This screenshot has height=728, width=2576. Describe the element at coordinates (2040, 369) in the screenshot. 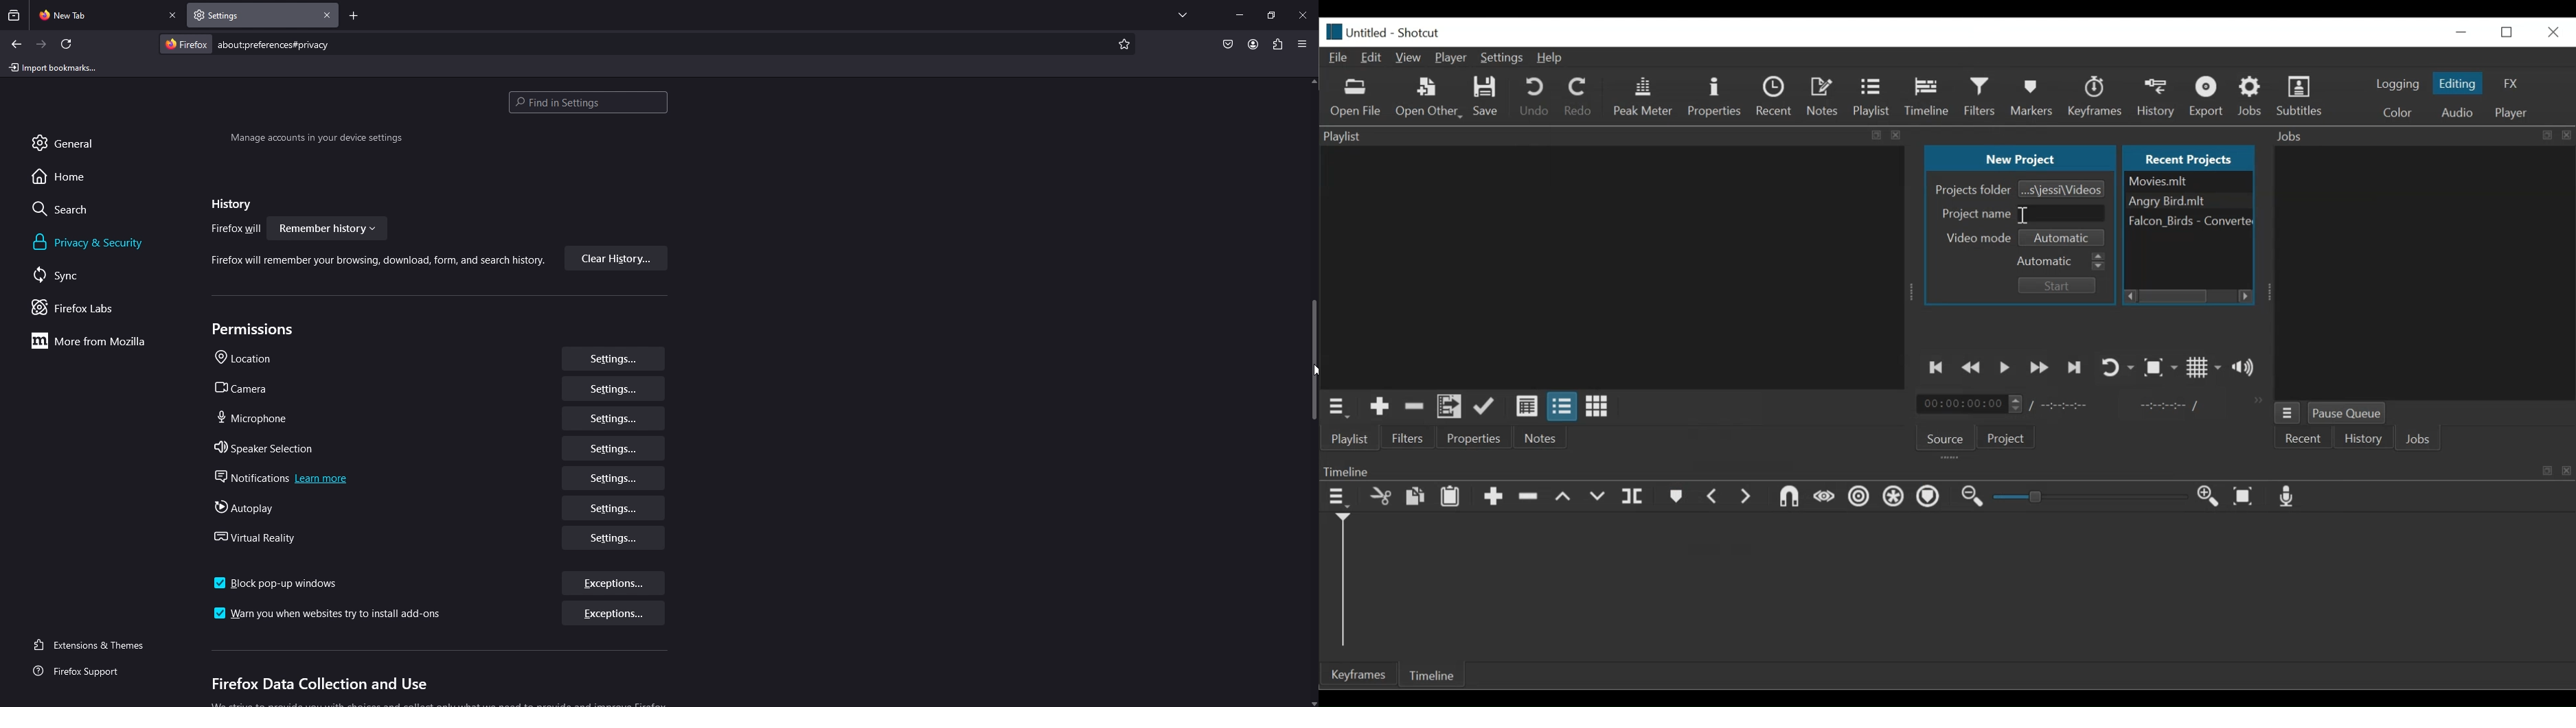

I see `Play forward quickly` at that location.